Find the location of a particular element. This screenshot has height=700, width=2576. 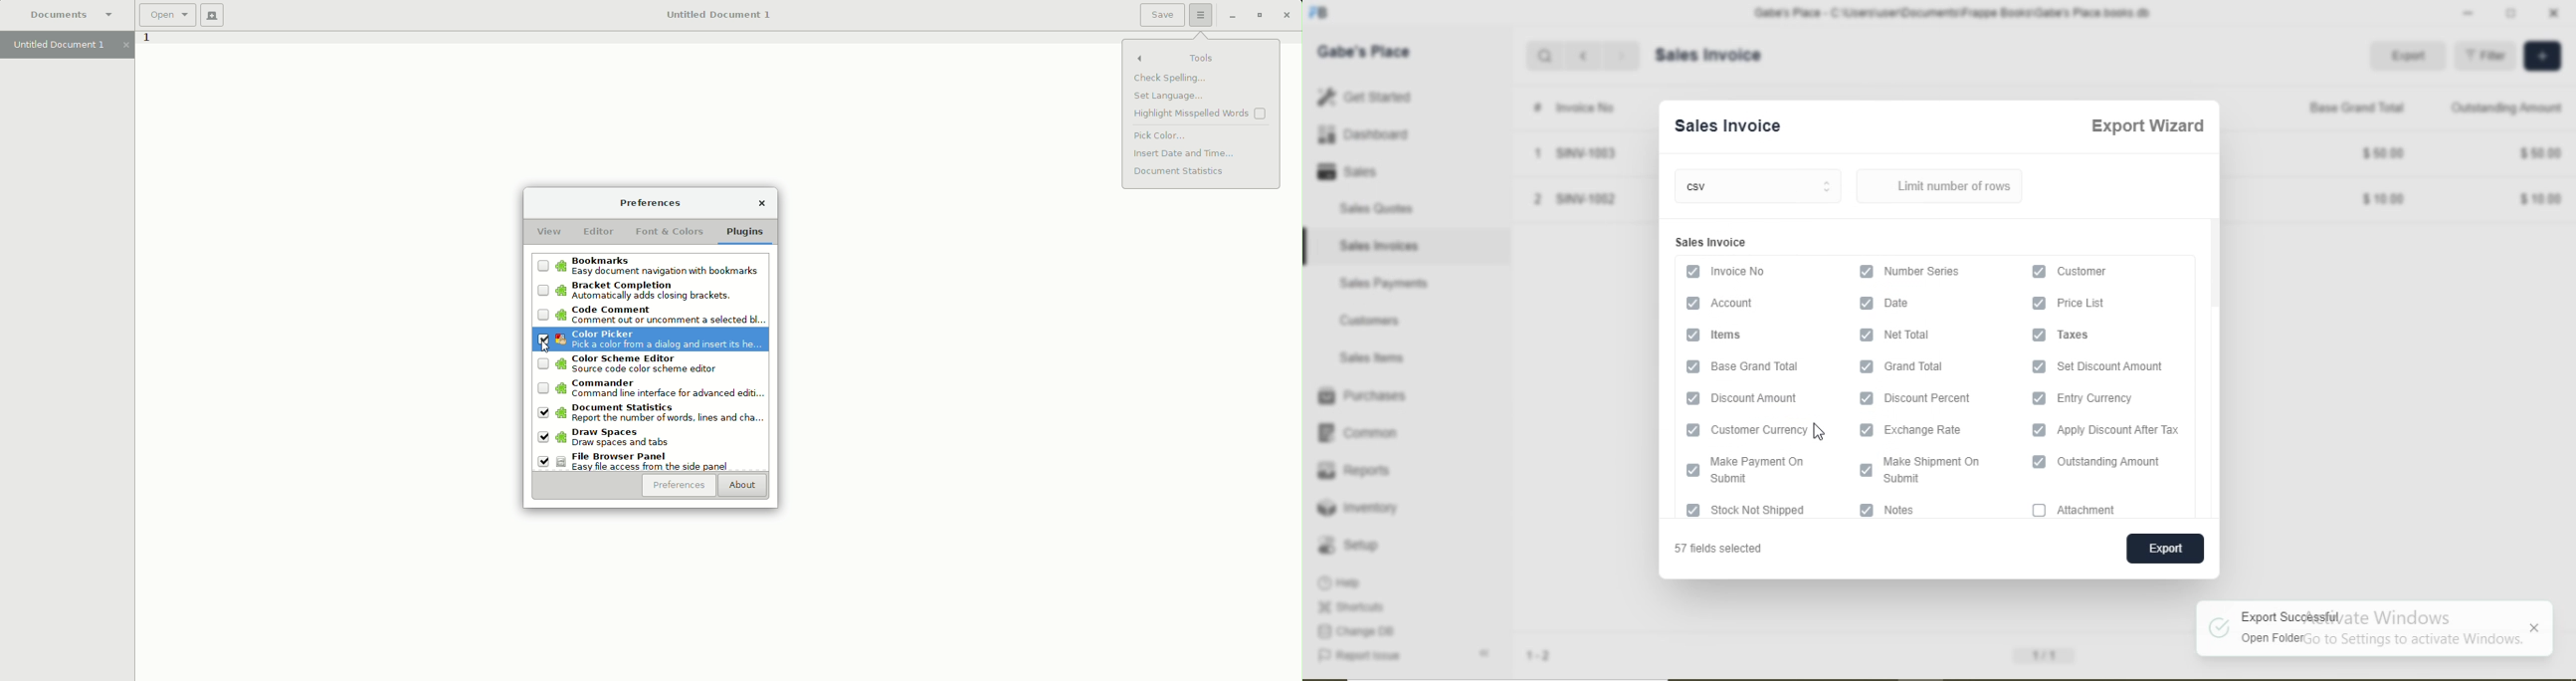

notes is located at coordinates (1911, 512).